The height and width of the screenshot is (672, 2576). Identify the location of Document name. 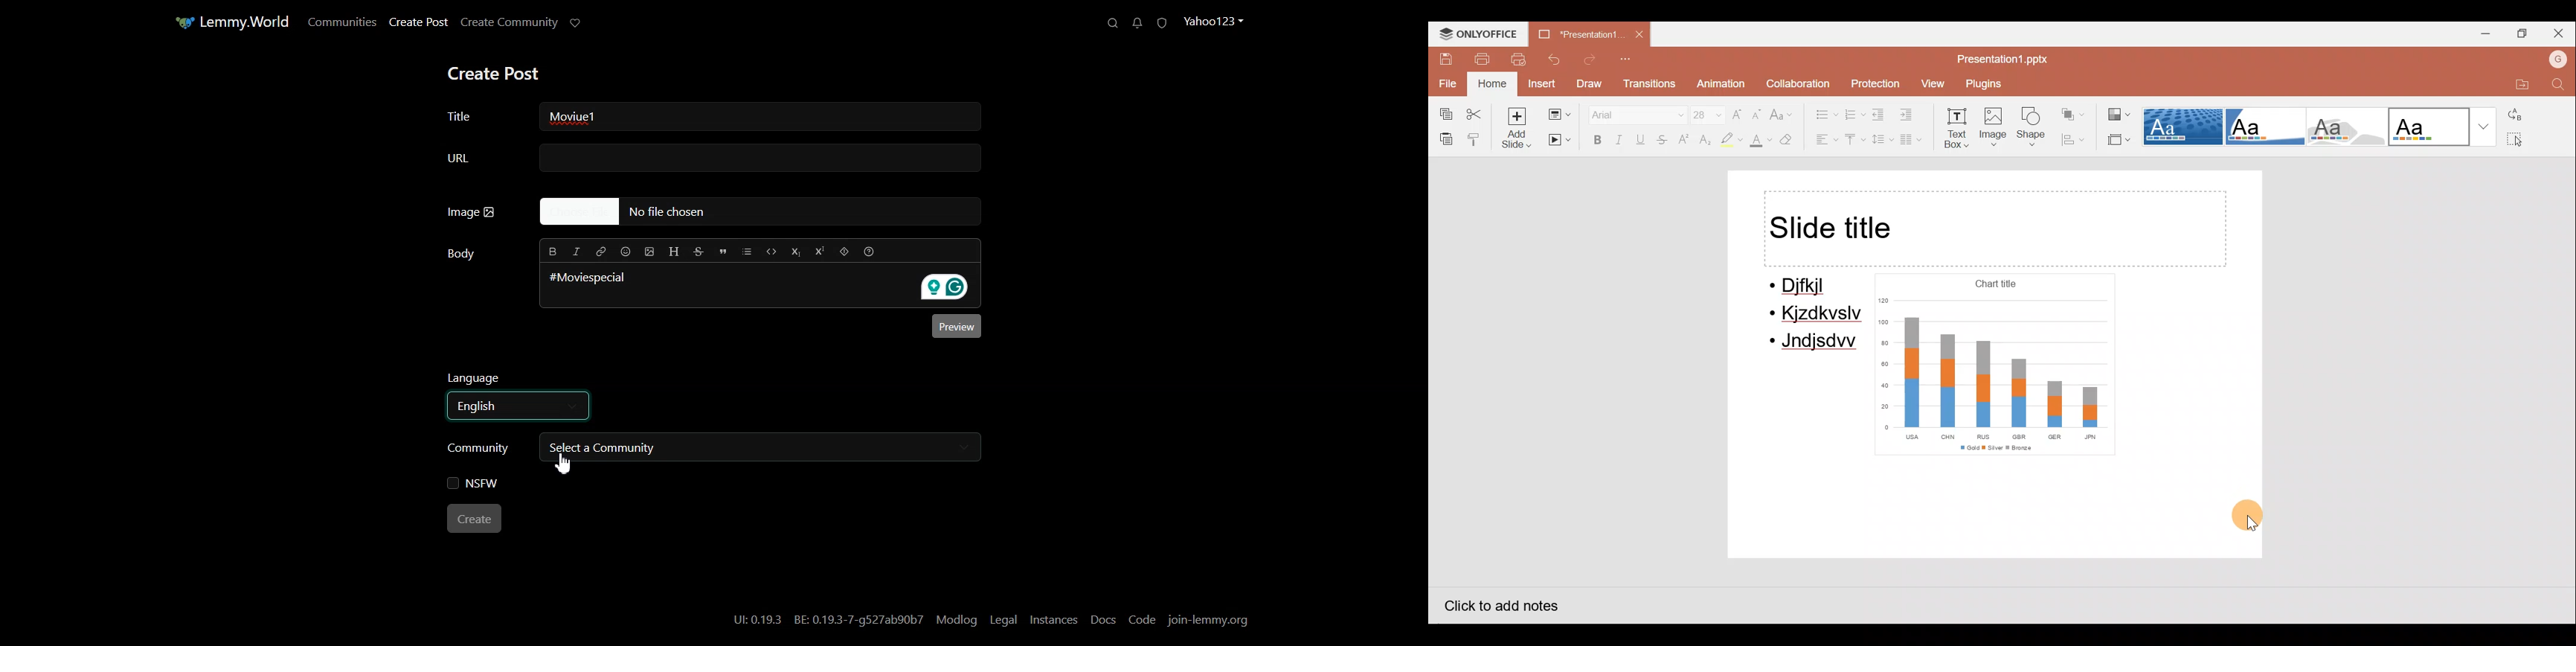
(1575, 32).